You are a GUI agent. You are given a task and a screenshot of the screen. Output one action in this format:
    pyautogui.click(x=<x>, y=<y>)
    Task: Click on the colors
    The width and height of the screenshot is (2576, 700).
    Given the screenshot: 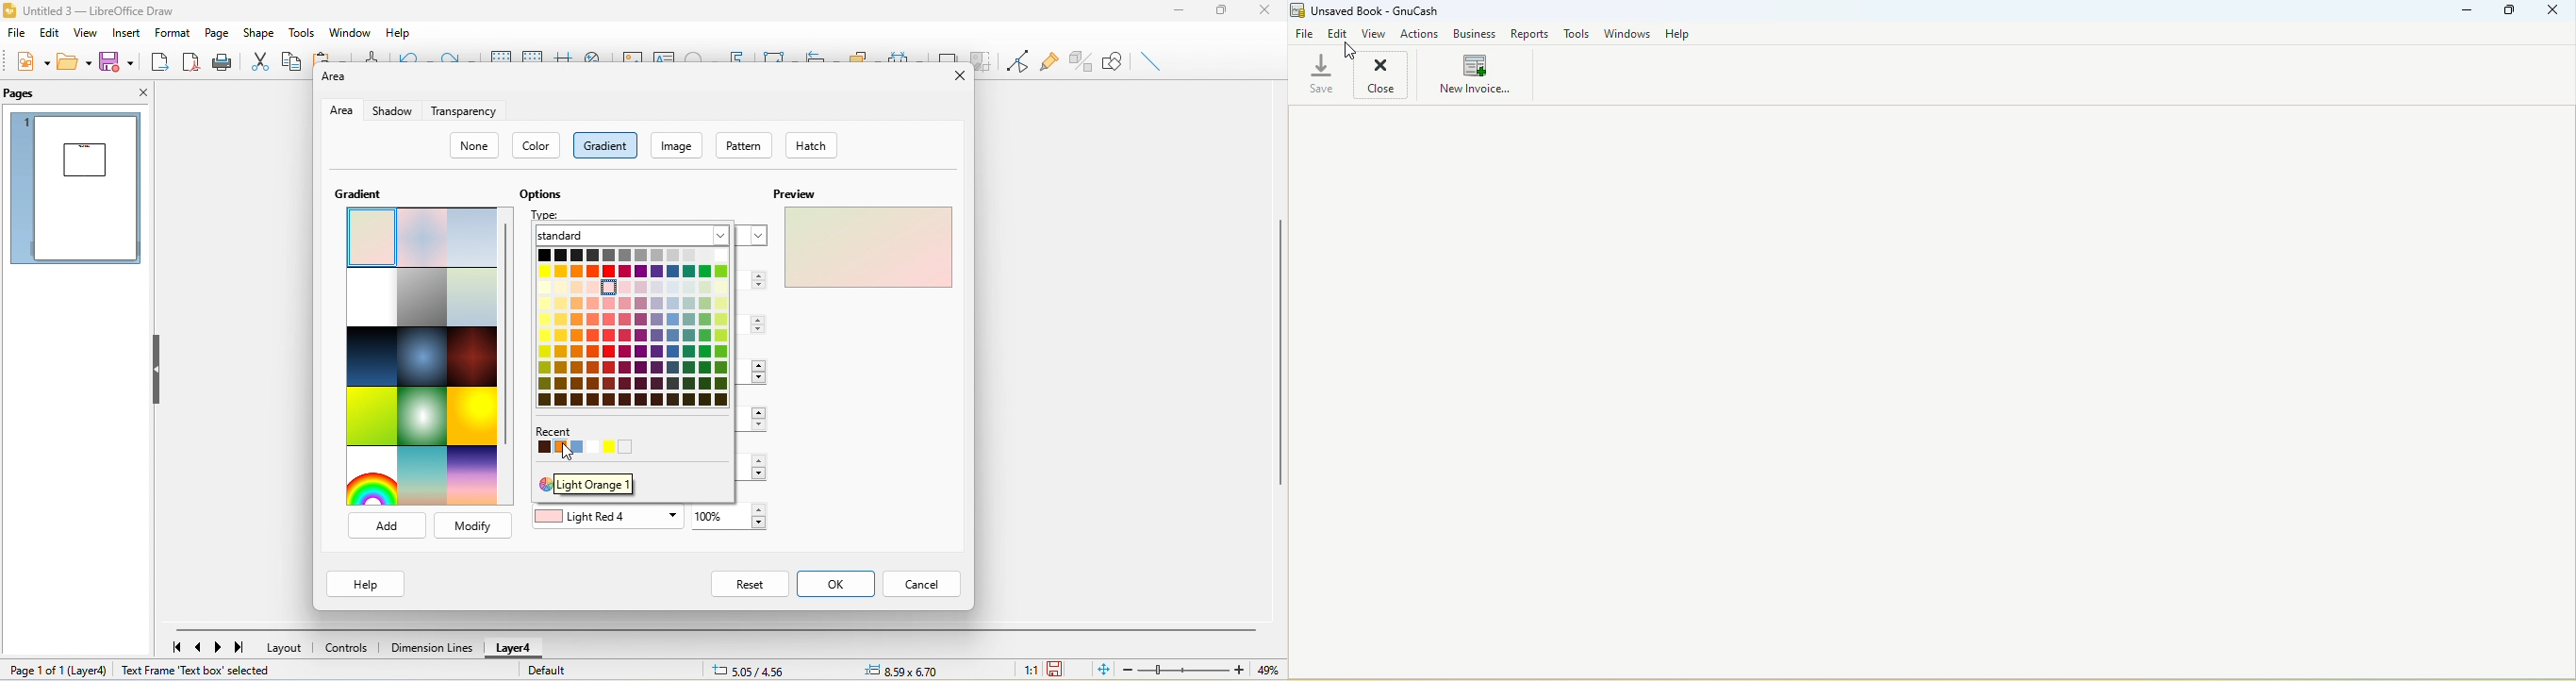 What is the action you would take?
    pyautogui.click(x=632, y=331)
    